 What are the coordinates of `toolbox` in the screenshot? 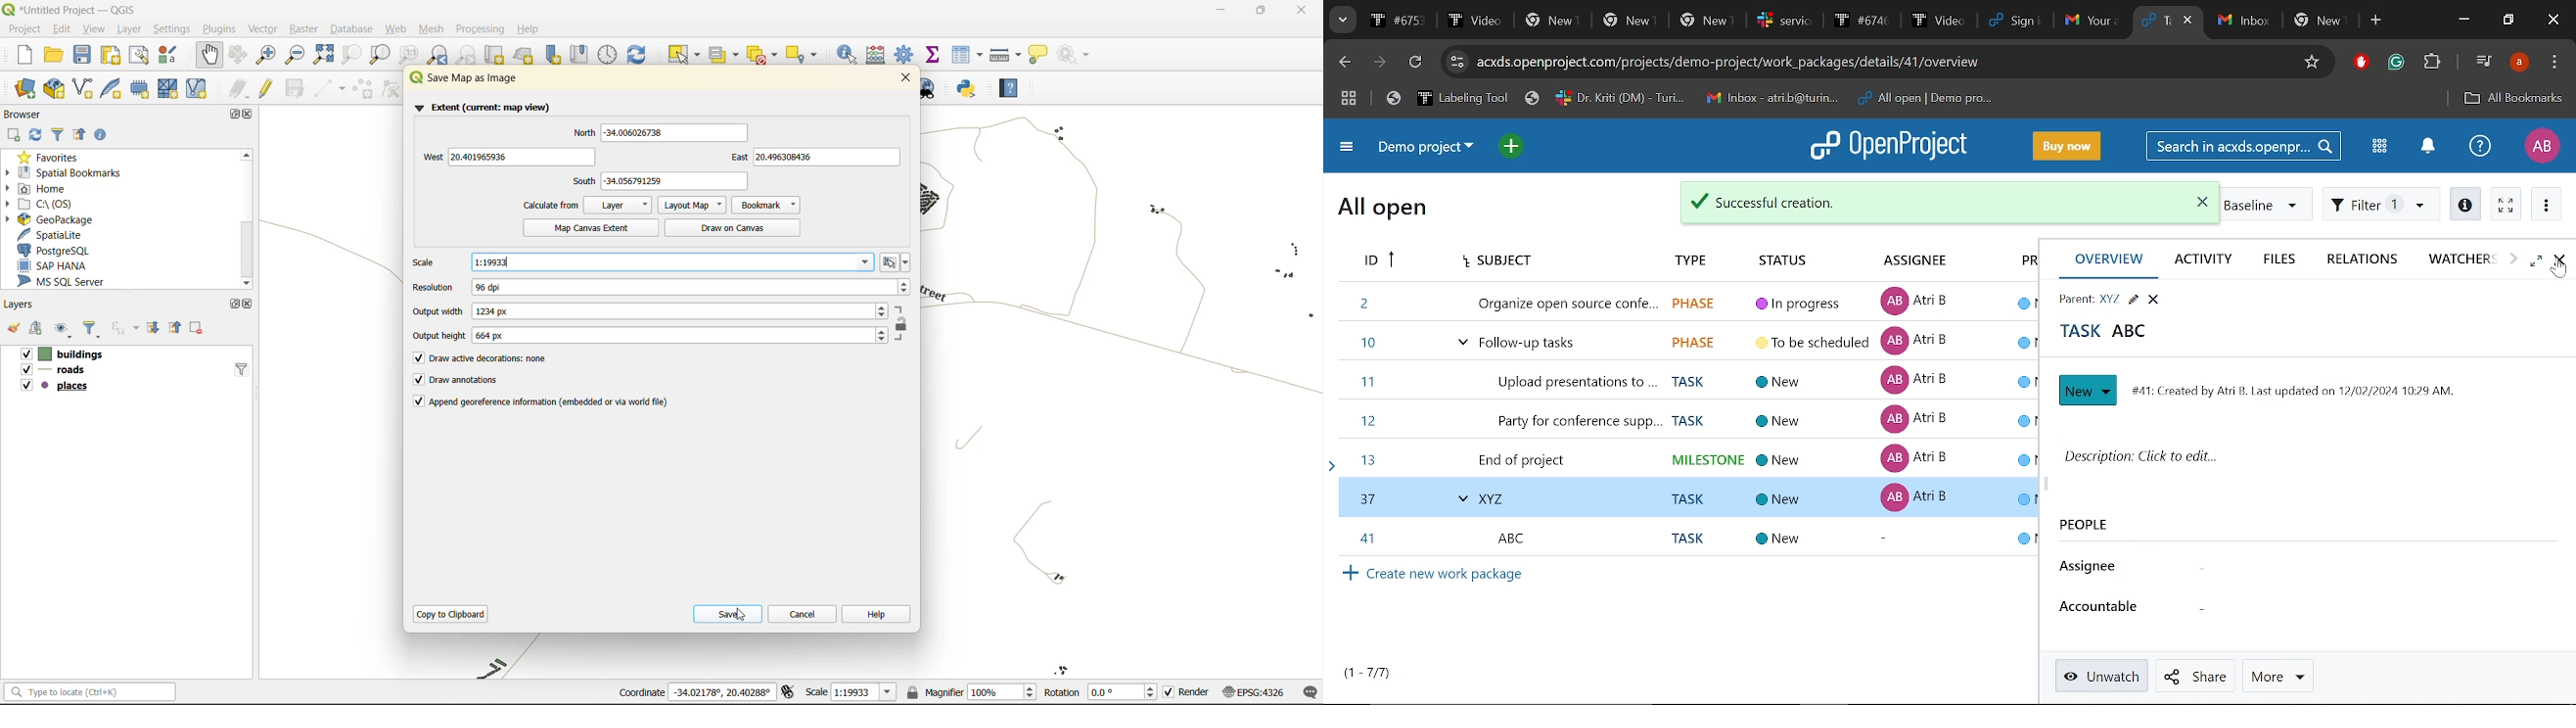 It's located at (907, 55).